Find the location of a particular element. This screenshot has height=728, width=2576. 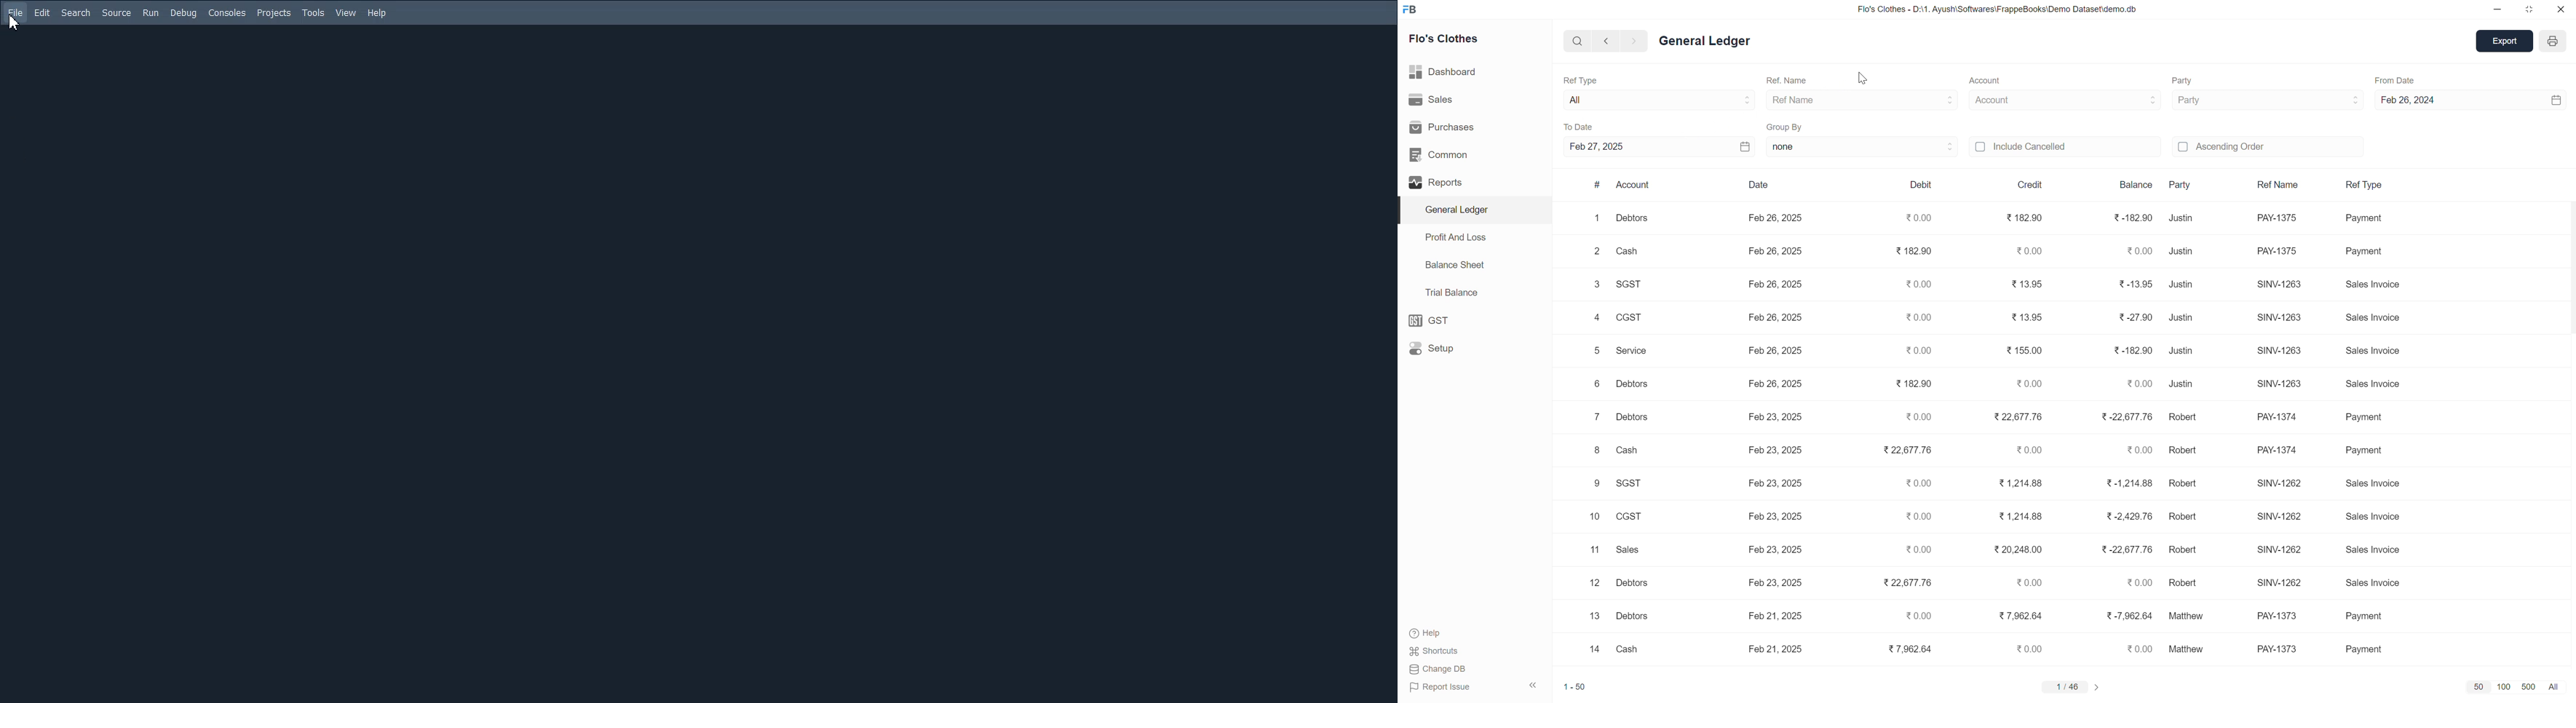

SINV-1262 is located at coordinates (2279, 550).